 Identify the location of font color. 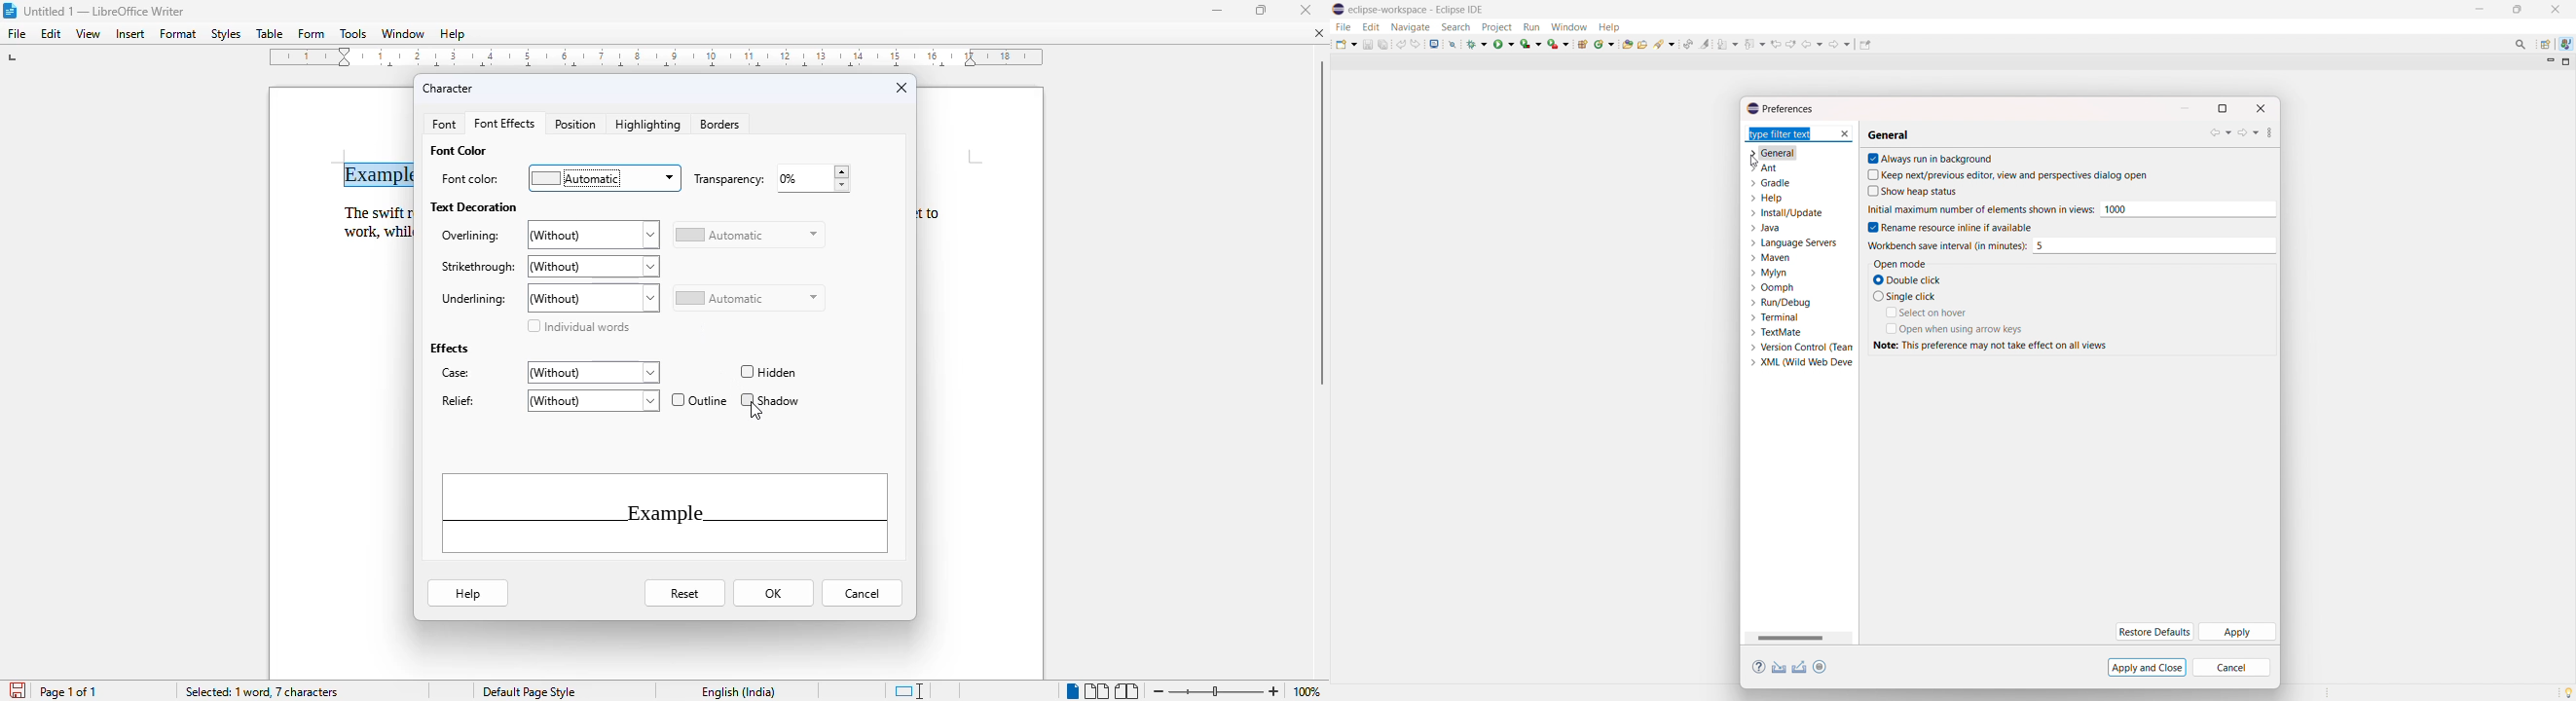
(458, 150).